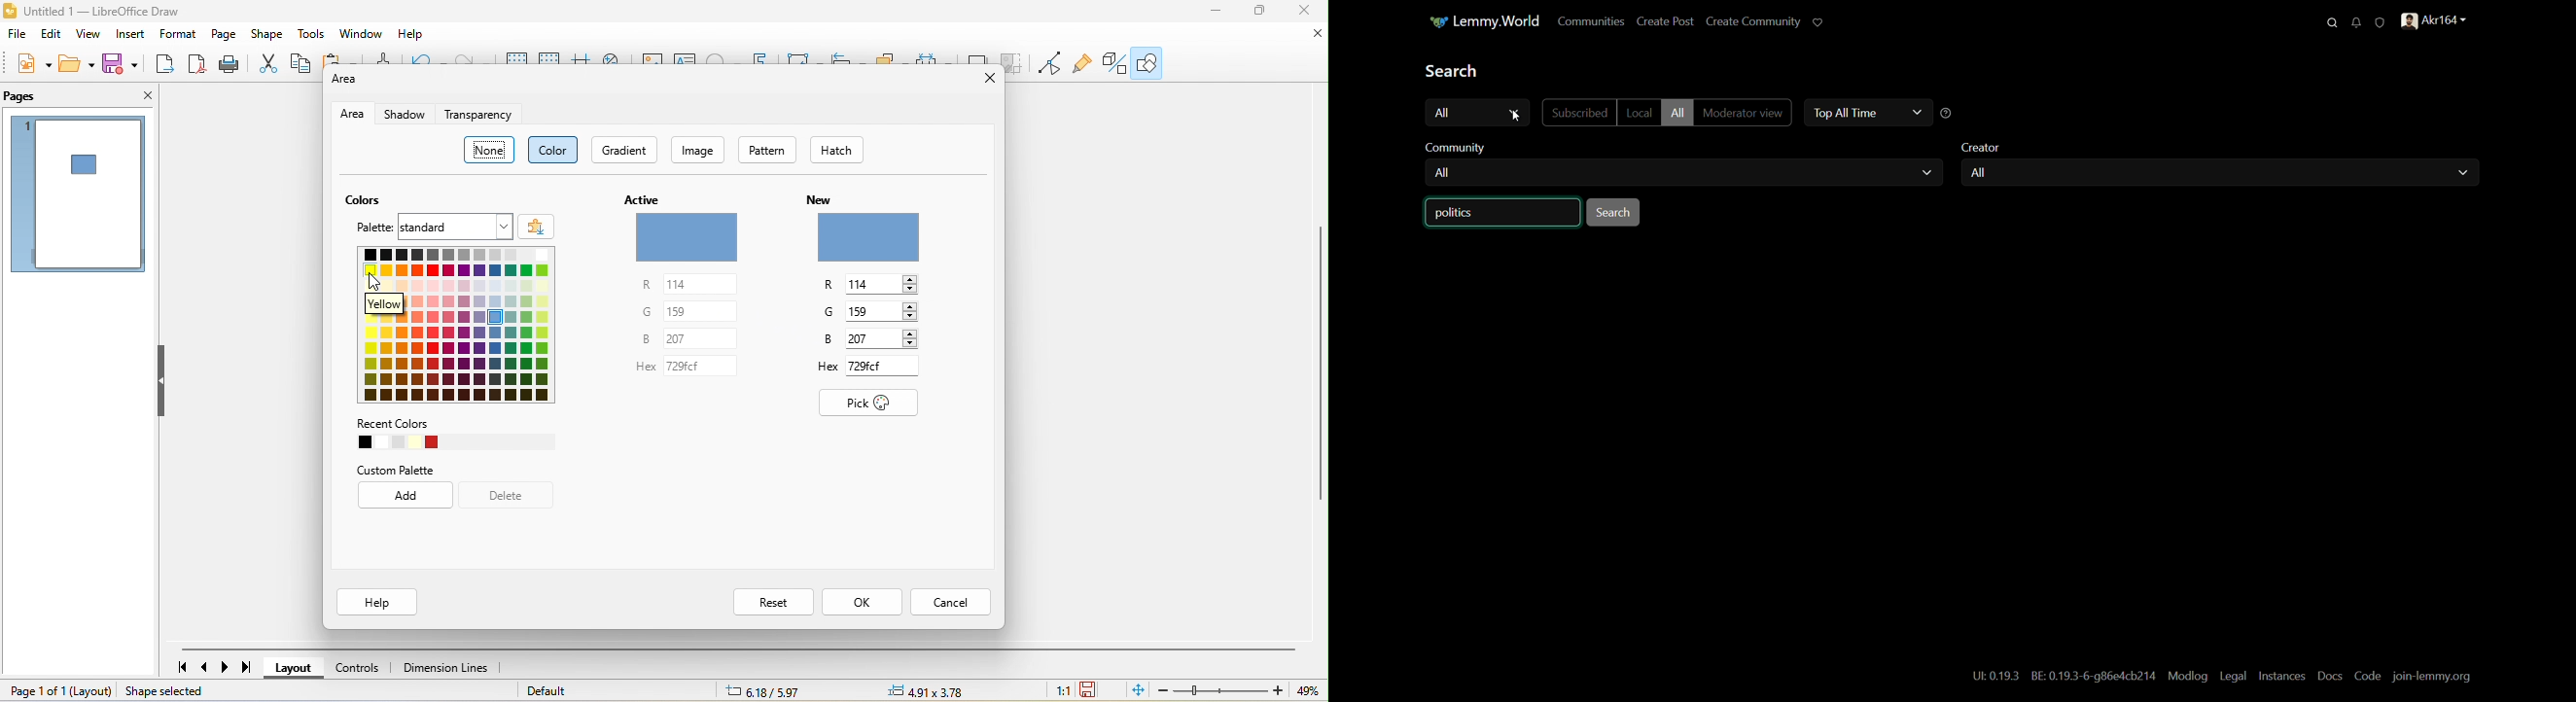 This screenshot has height=728, width=2576. I want to click on help, so click(414, 34).